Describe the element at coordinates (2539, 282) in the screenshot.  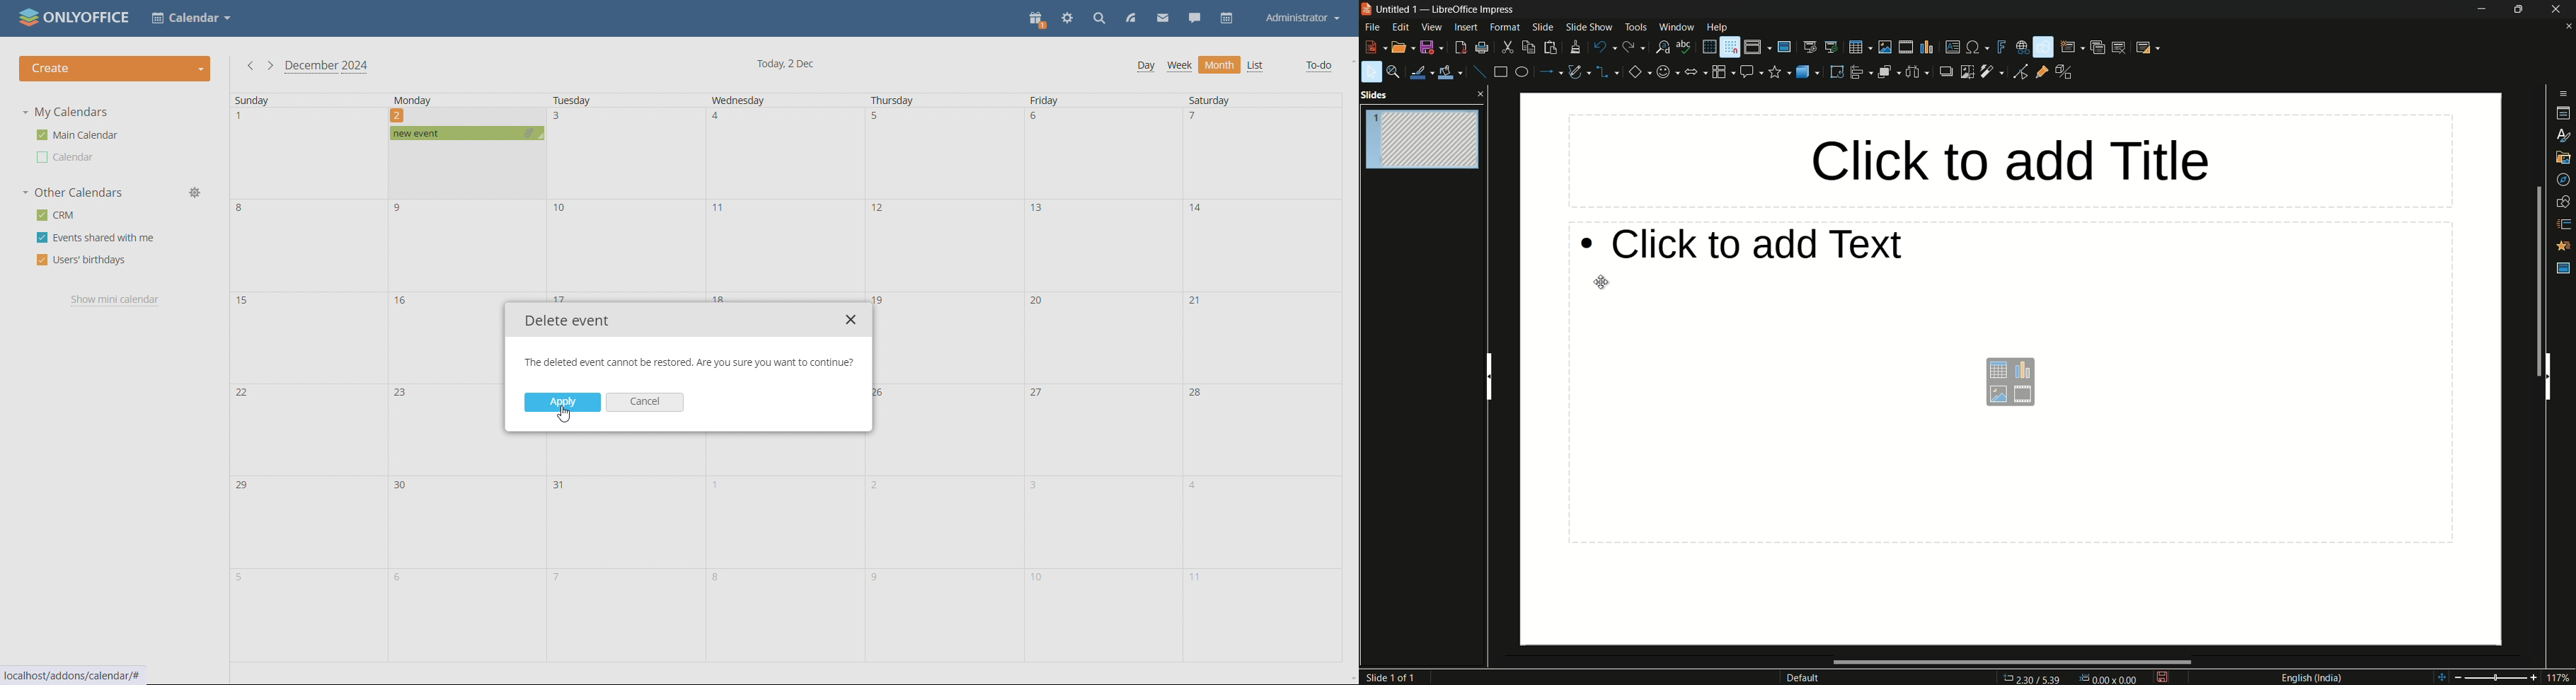
I see `scroll bar` at that location.